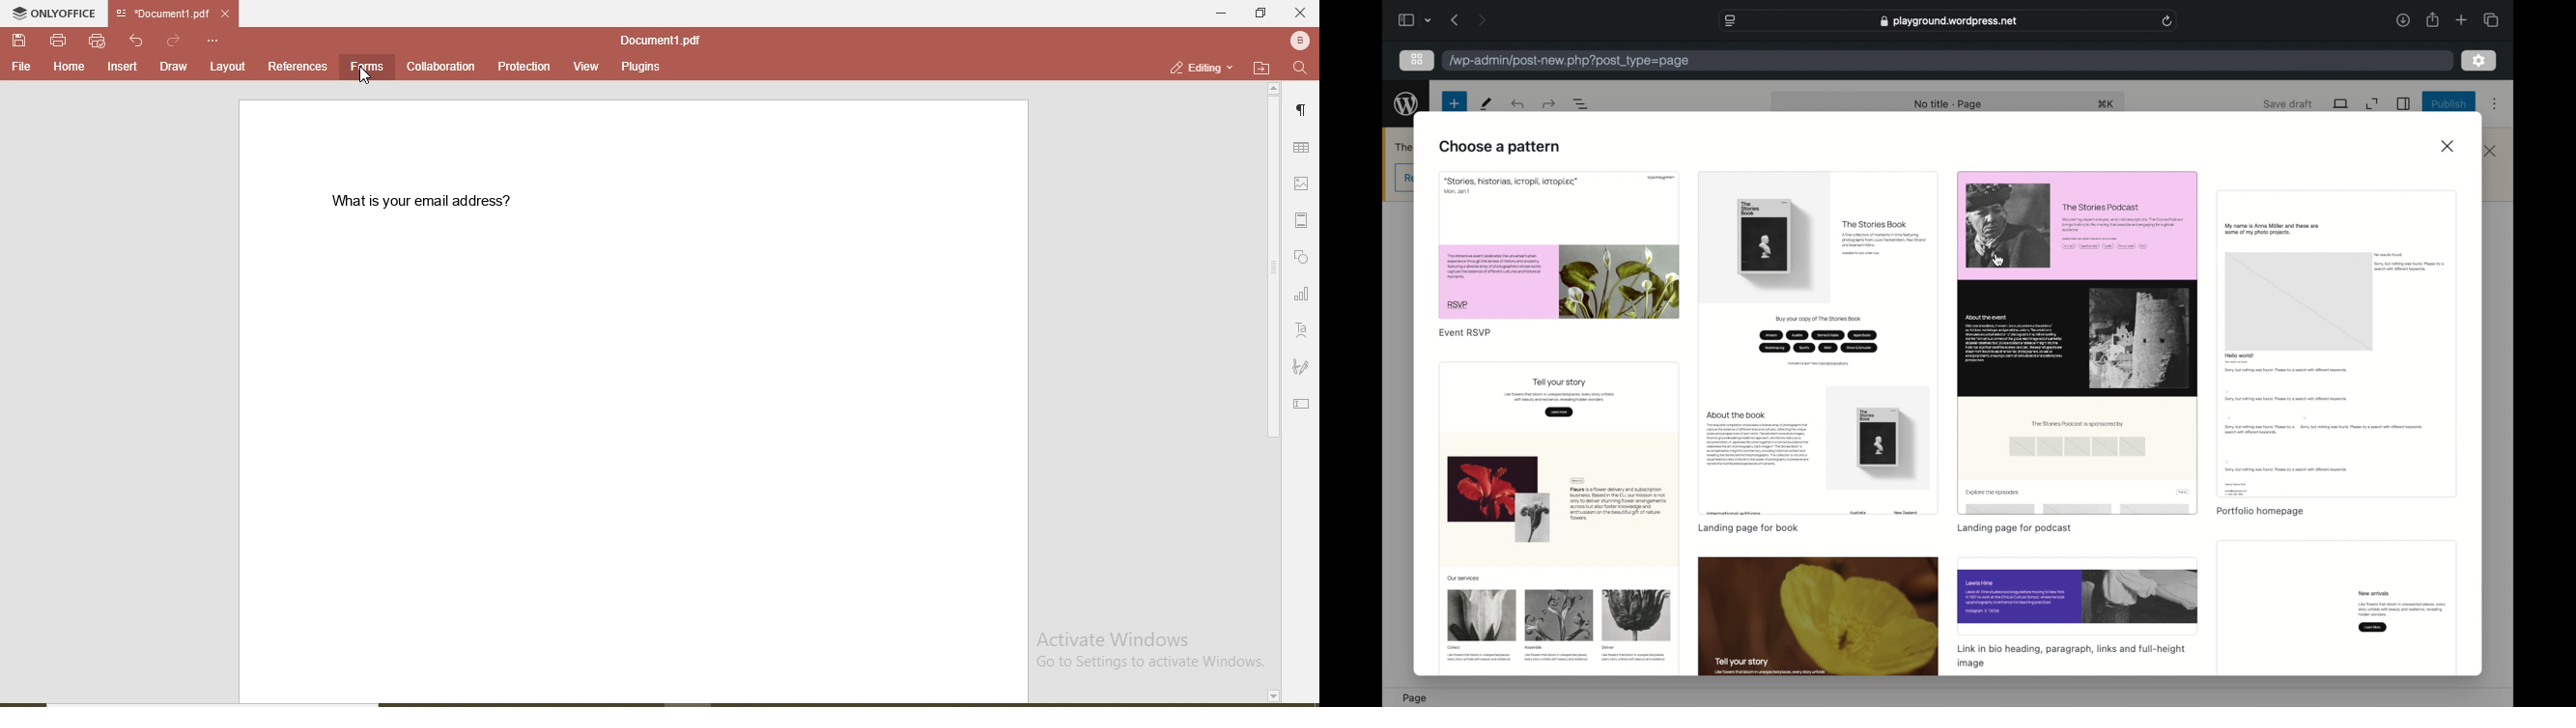 The image size is (2576, 728). I want to click on undo, so click(139, 41).